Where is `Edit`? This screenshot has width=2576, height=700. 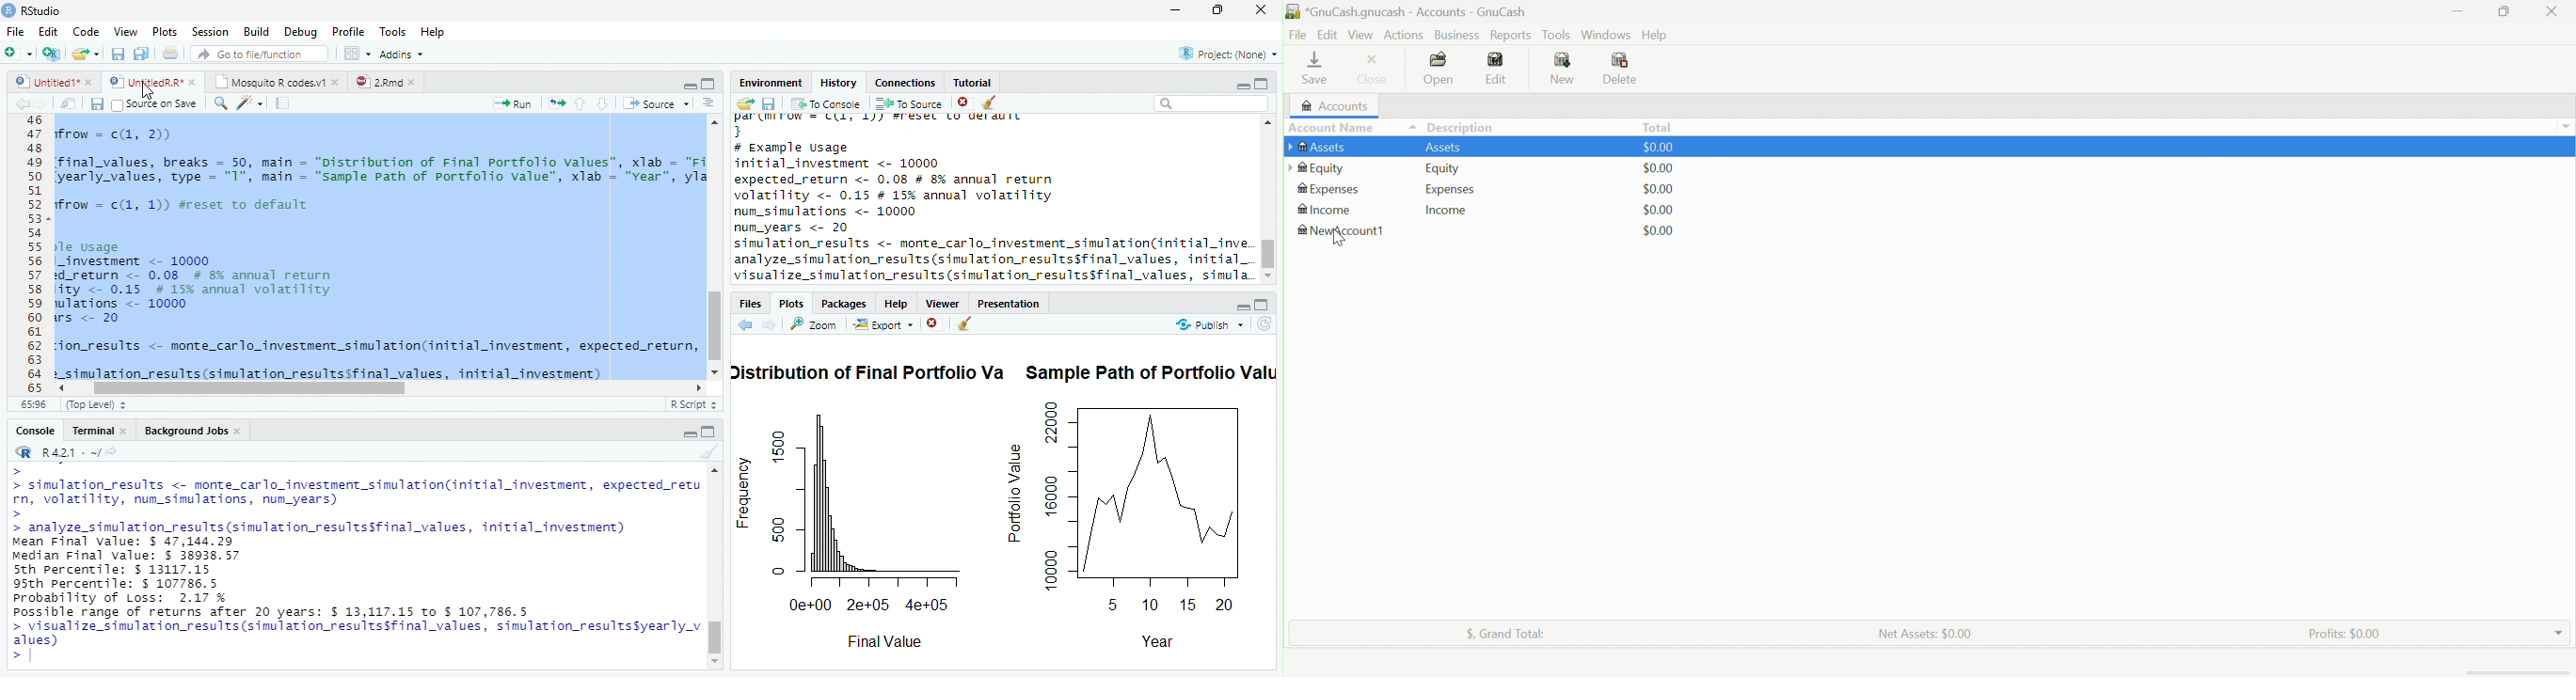 Edit is located at coordinates (1500, 66).